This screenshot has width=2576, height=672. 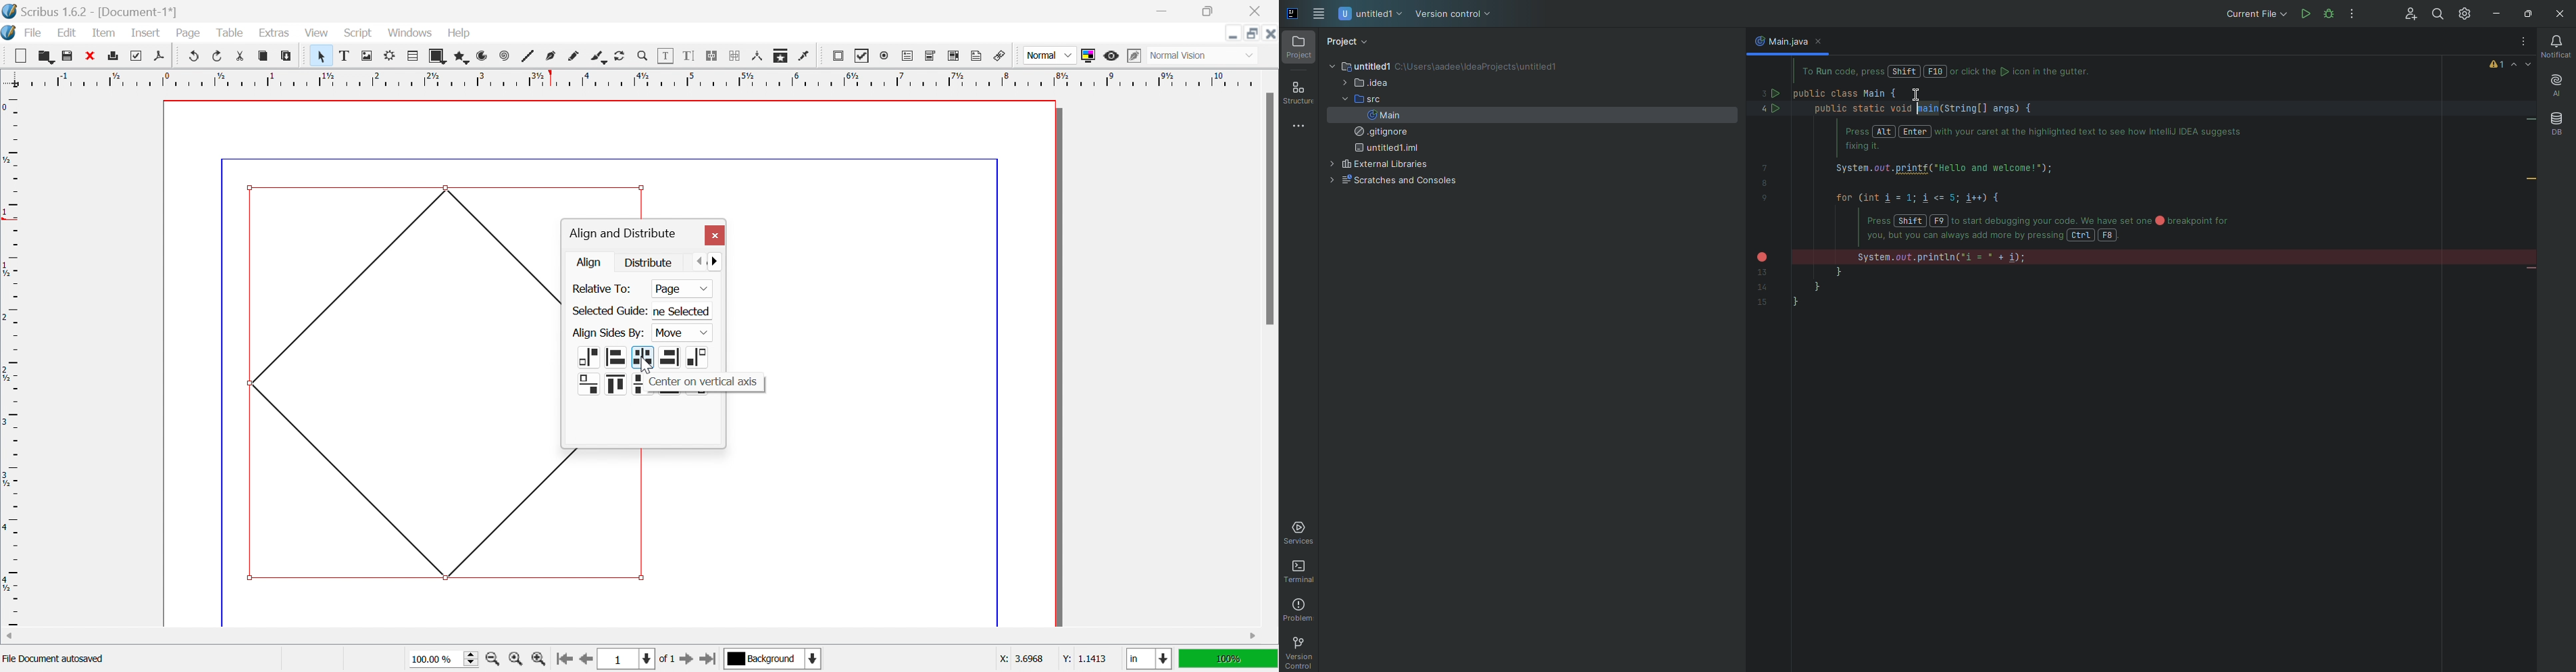 I want to click on Cut, so click(x=244, y=58).